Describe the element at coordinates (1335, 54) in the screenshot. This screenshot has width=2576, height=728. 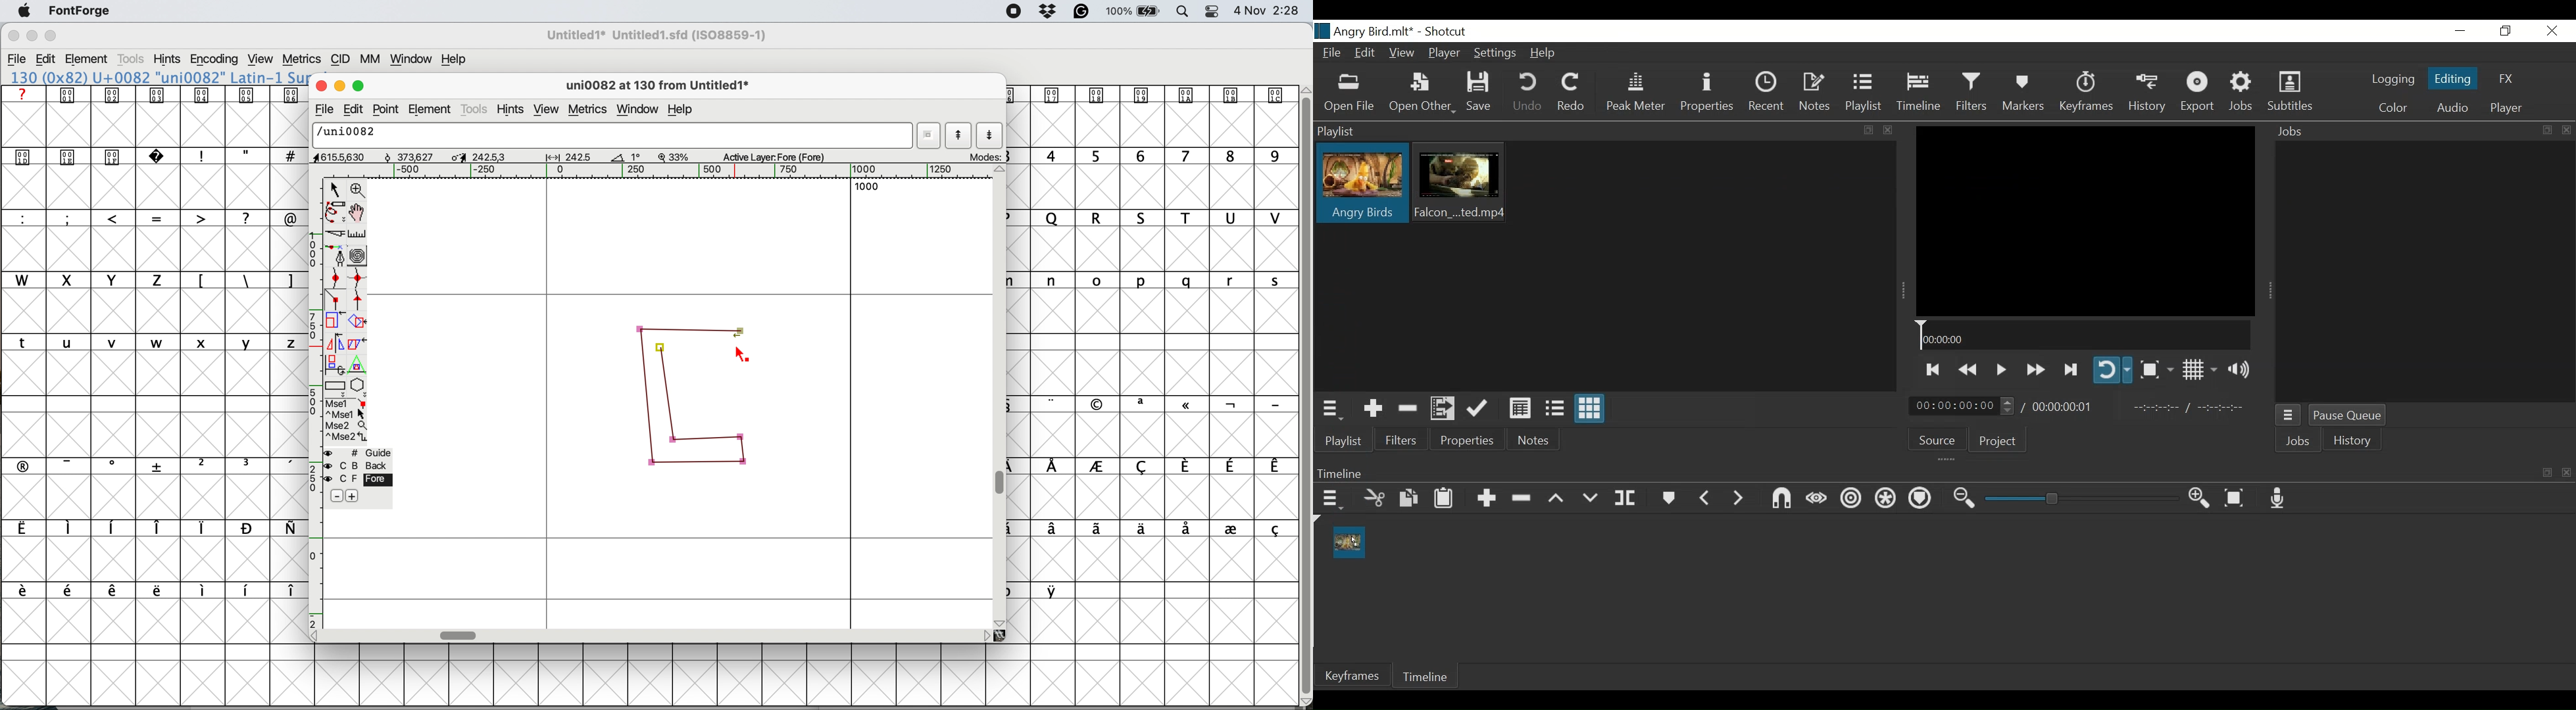
I see `File` at that location.